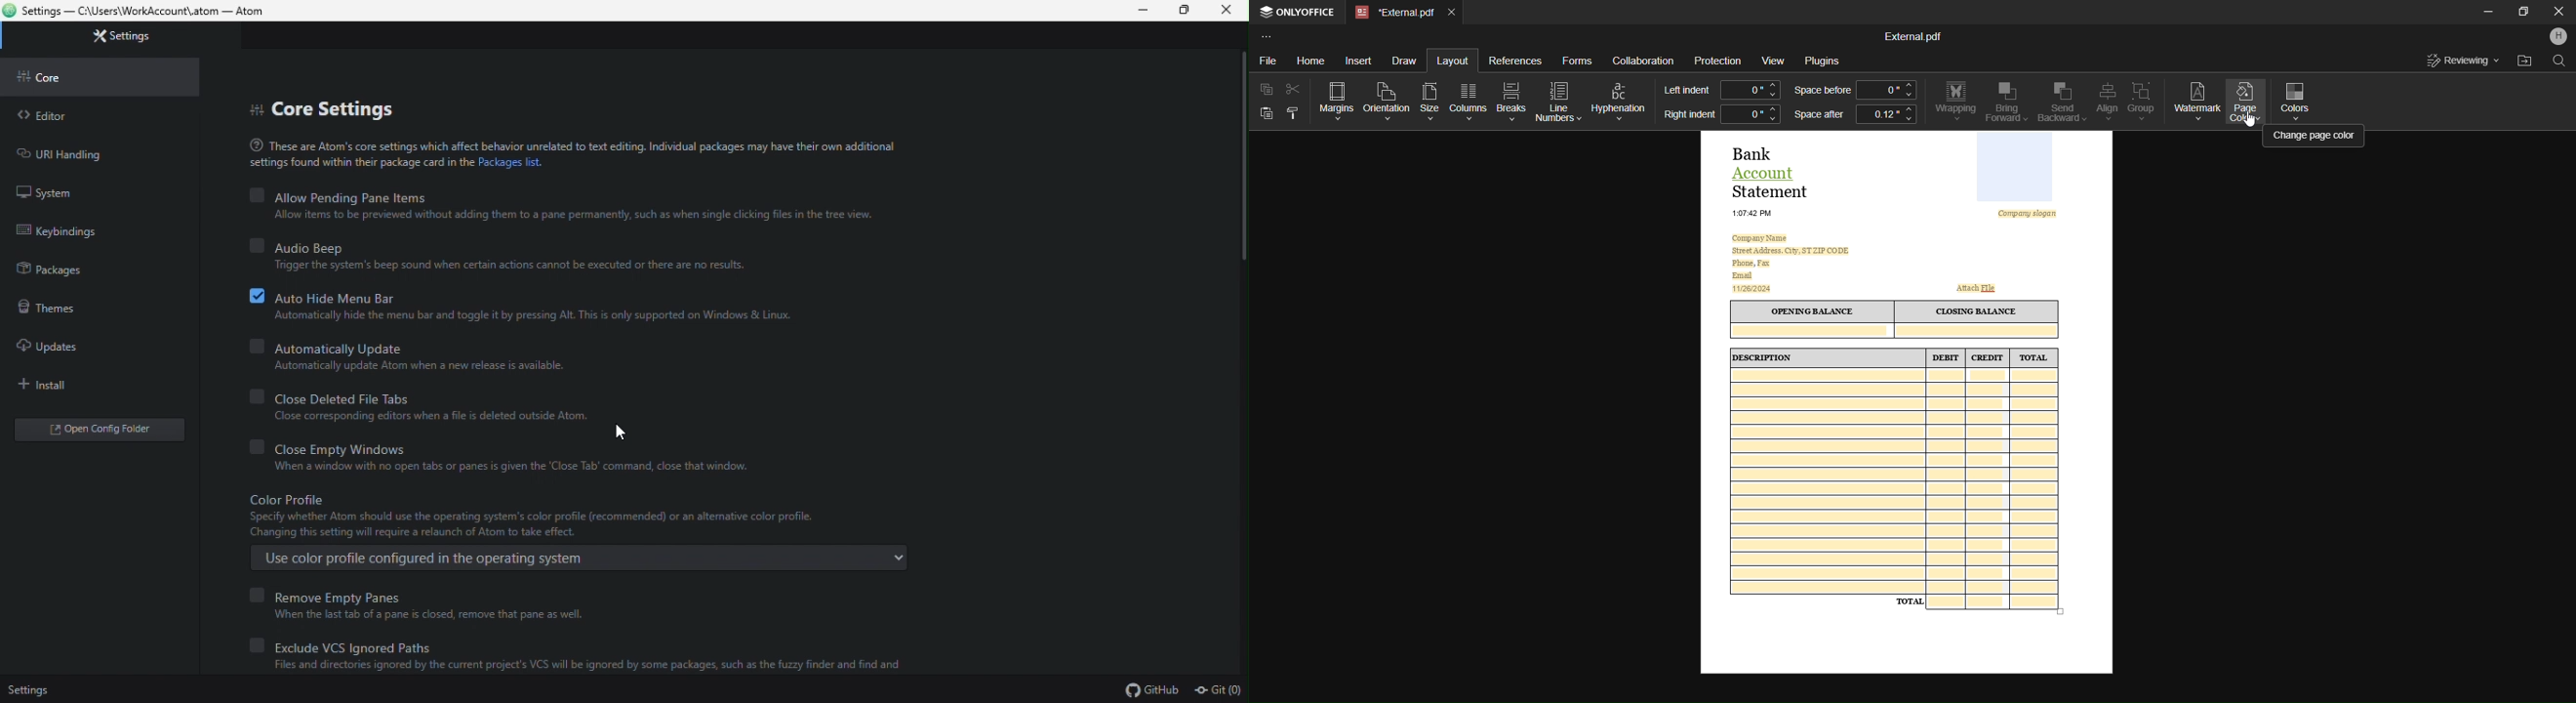 This screenshot has height=728, width=2576. Describe the element at coordinates (1269, 58) in the screenshot. I see `File` at that location.